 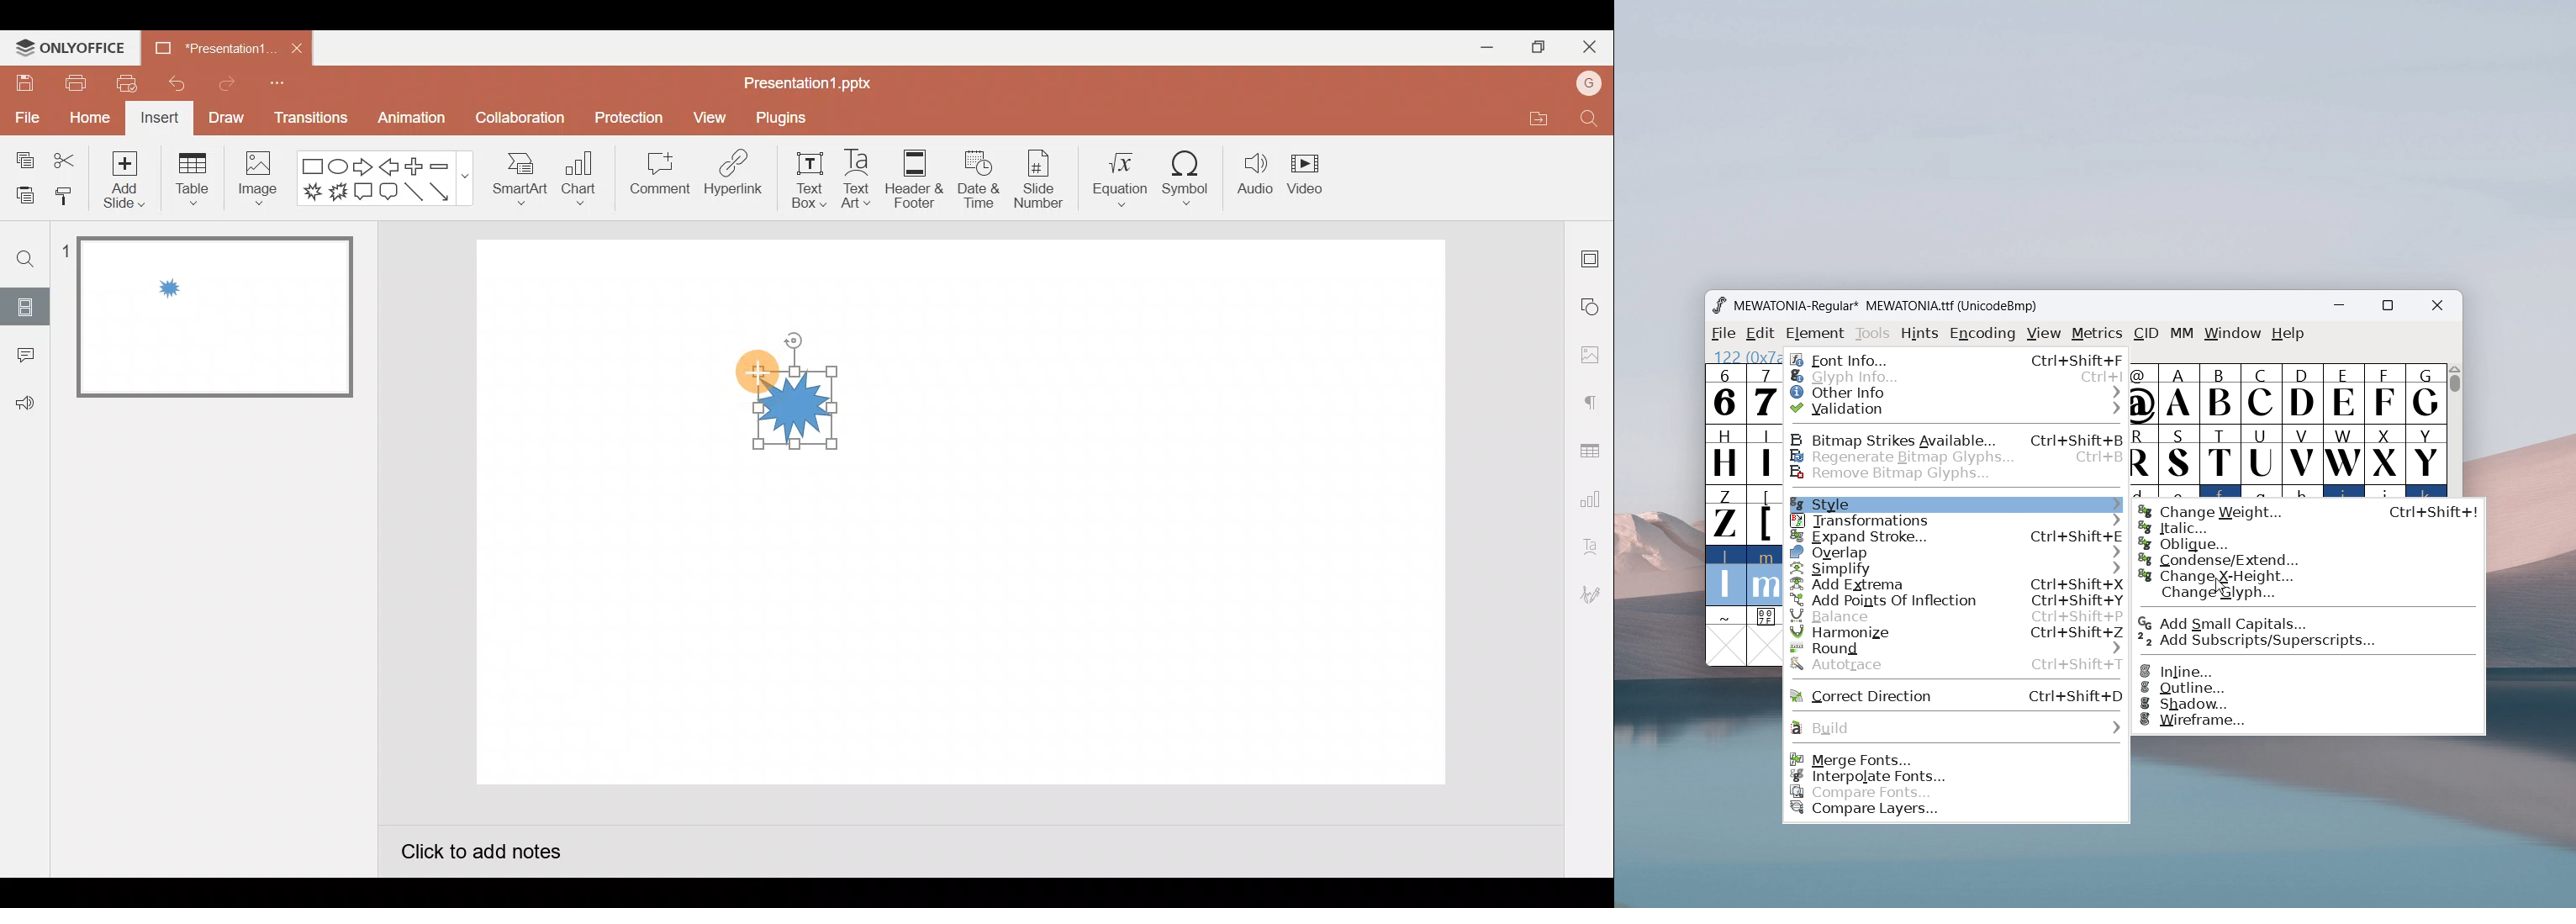 What do you see at coordinates (914, 179) in the screenshot?
I see `Header & footer` at bounding box center [914, 179].